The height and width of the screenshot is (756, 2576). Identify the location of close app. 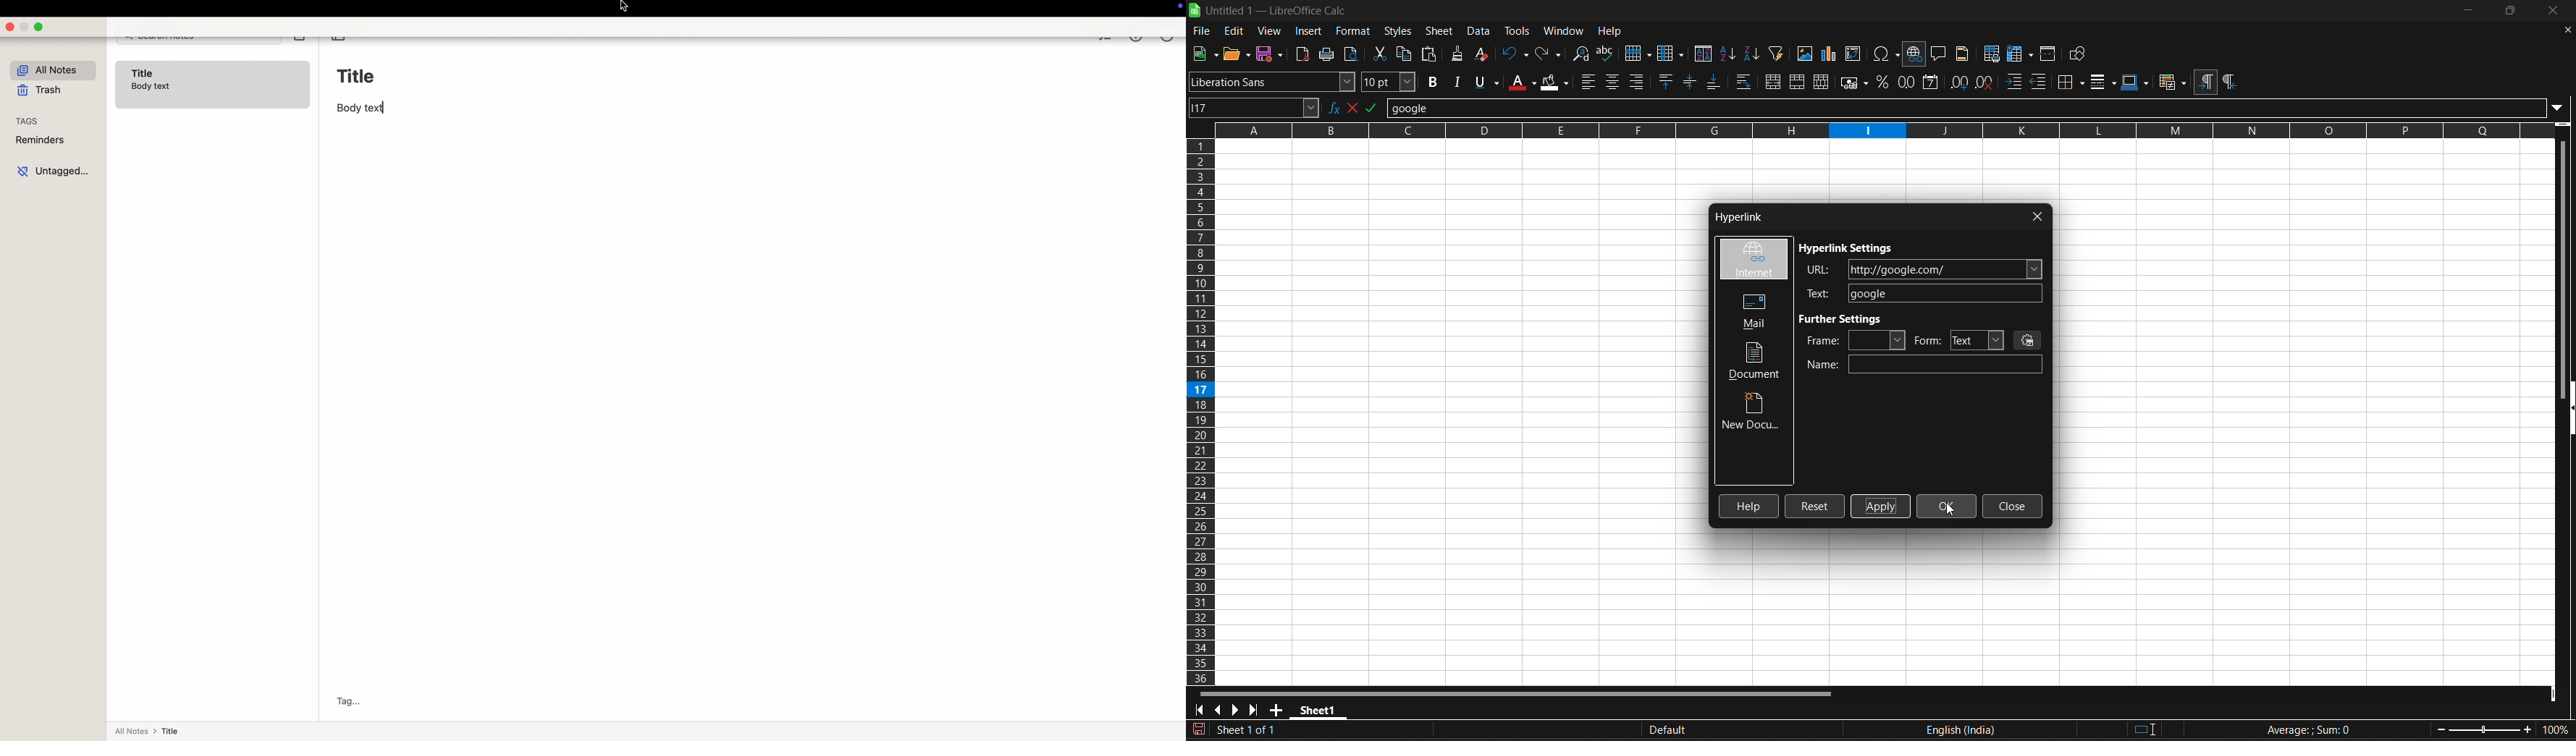
(10, 26).